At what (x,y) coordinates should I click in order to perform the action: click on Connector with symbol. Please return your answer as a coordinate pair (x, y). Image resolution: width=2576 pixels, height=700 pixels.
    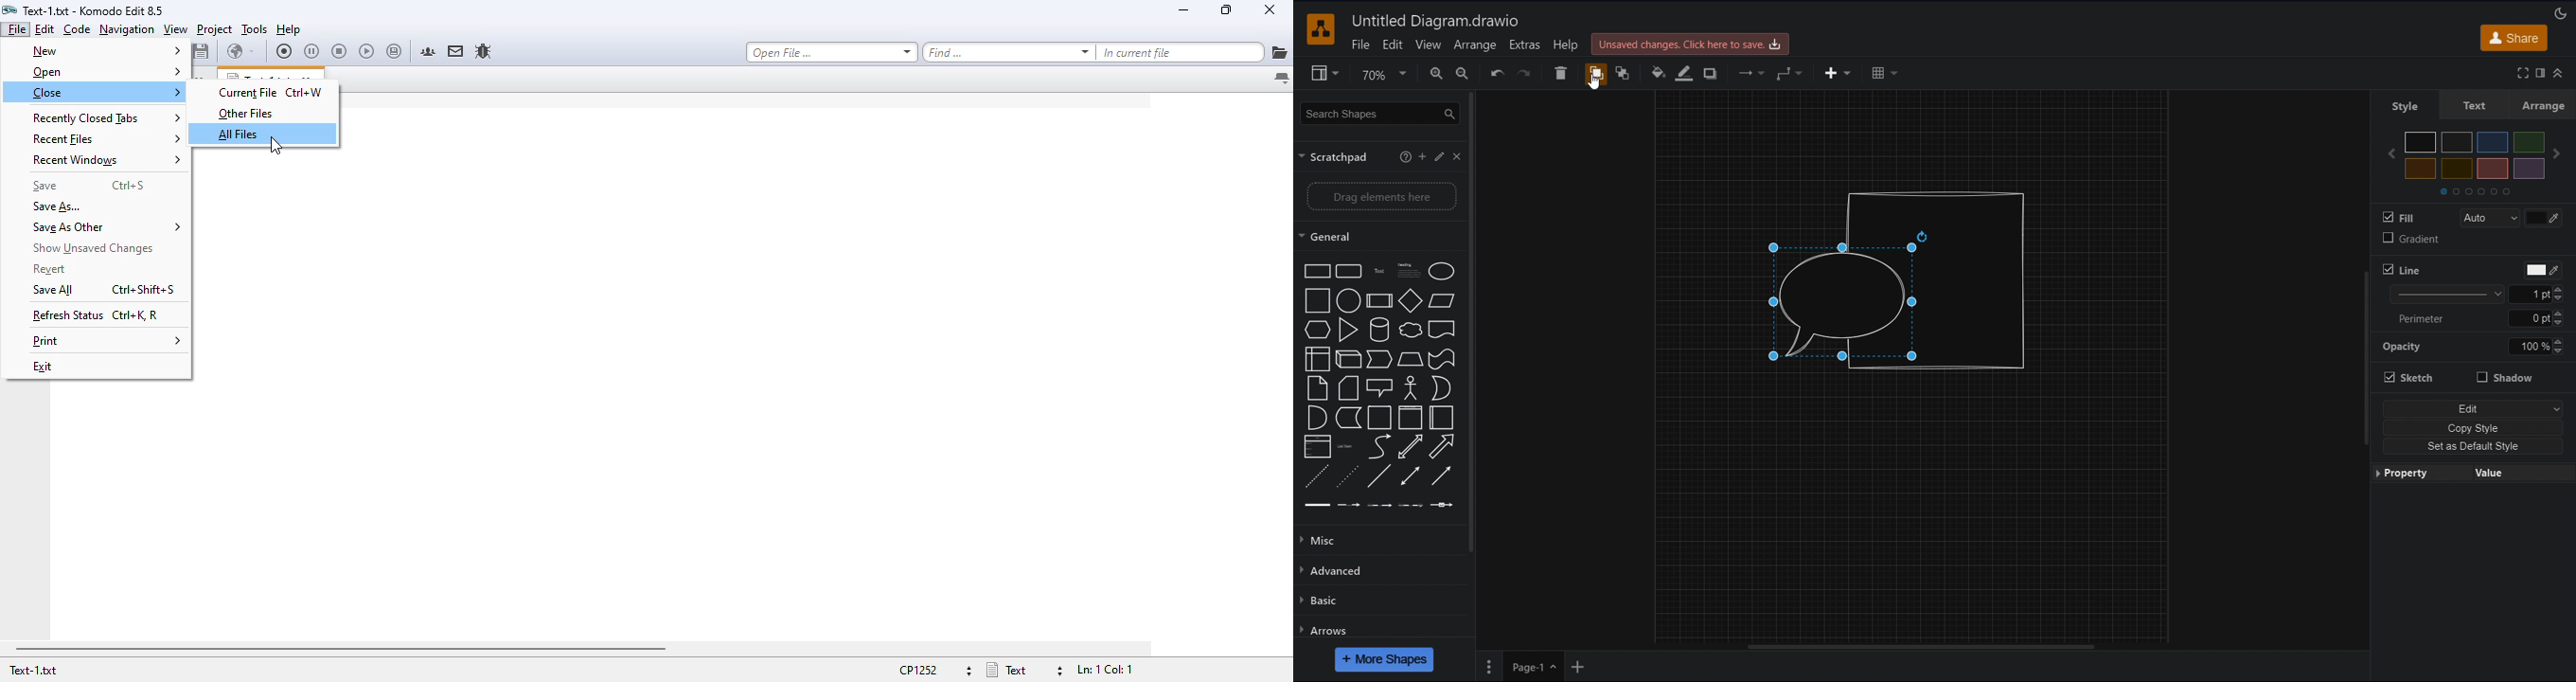
    Looking at the image, I should click on (1442, 505).